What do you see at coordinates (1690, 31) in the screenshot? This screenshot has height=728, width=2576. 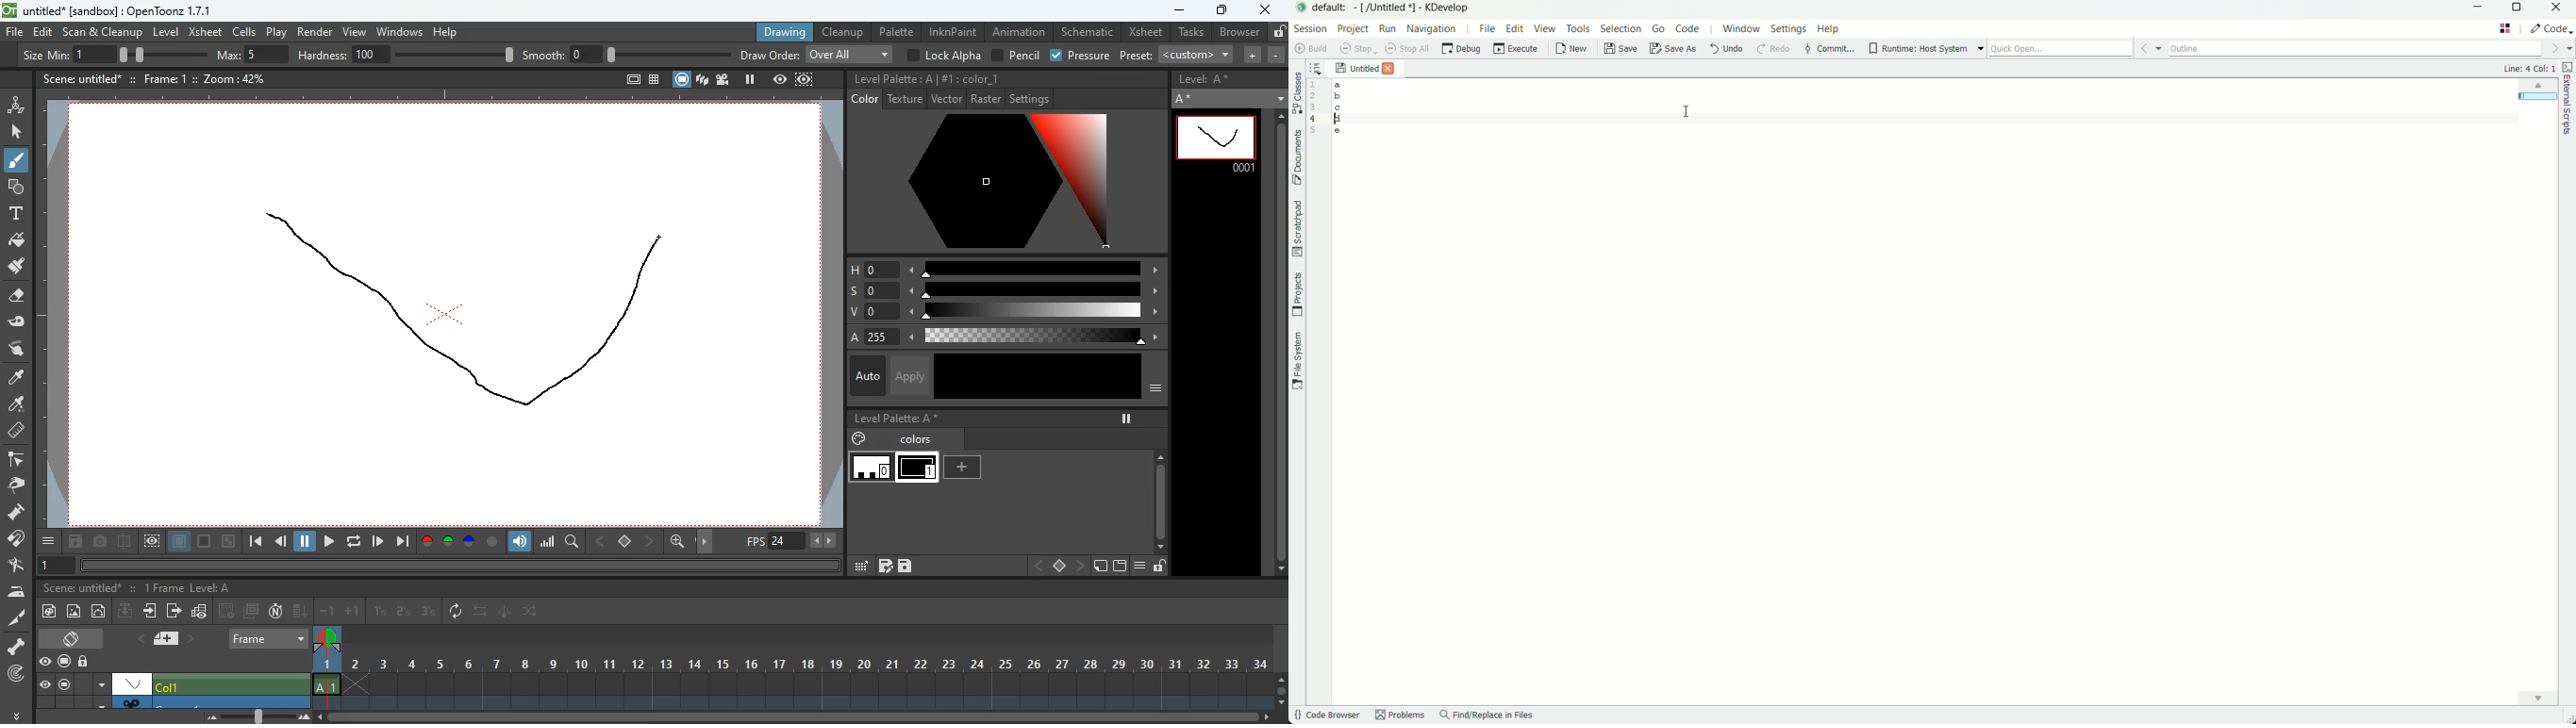 I see `code` at bounding box center [1690, 31].